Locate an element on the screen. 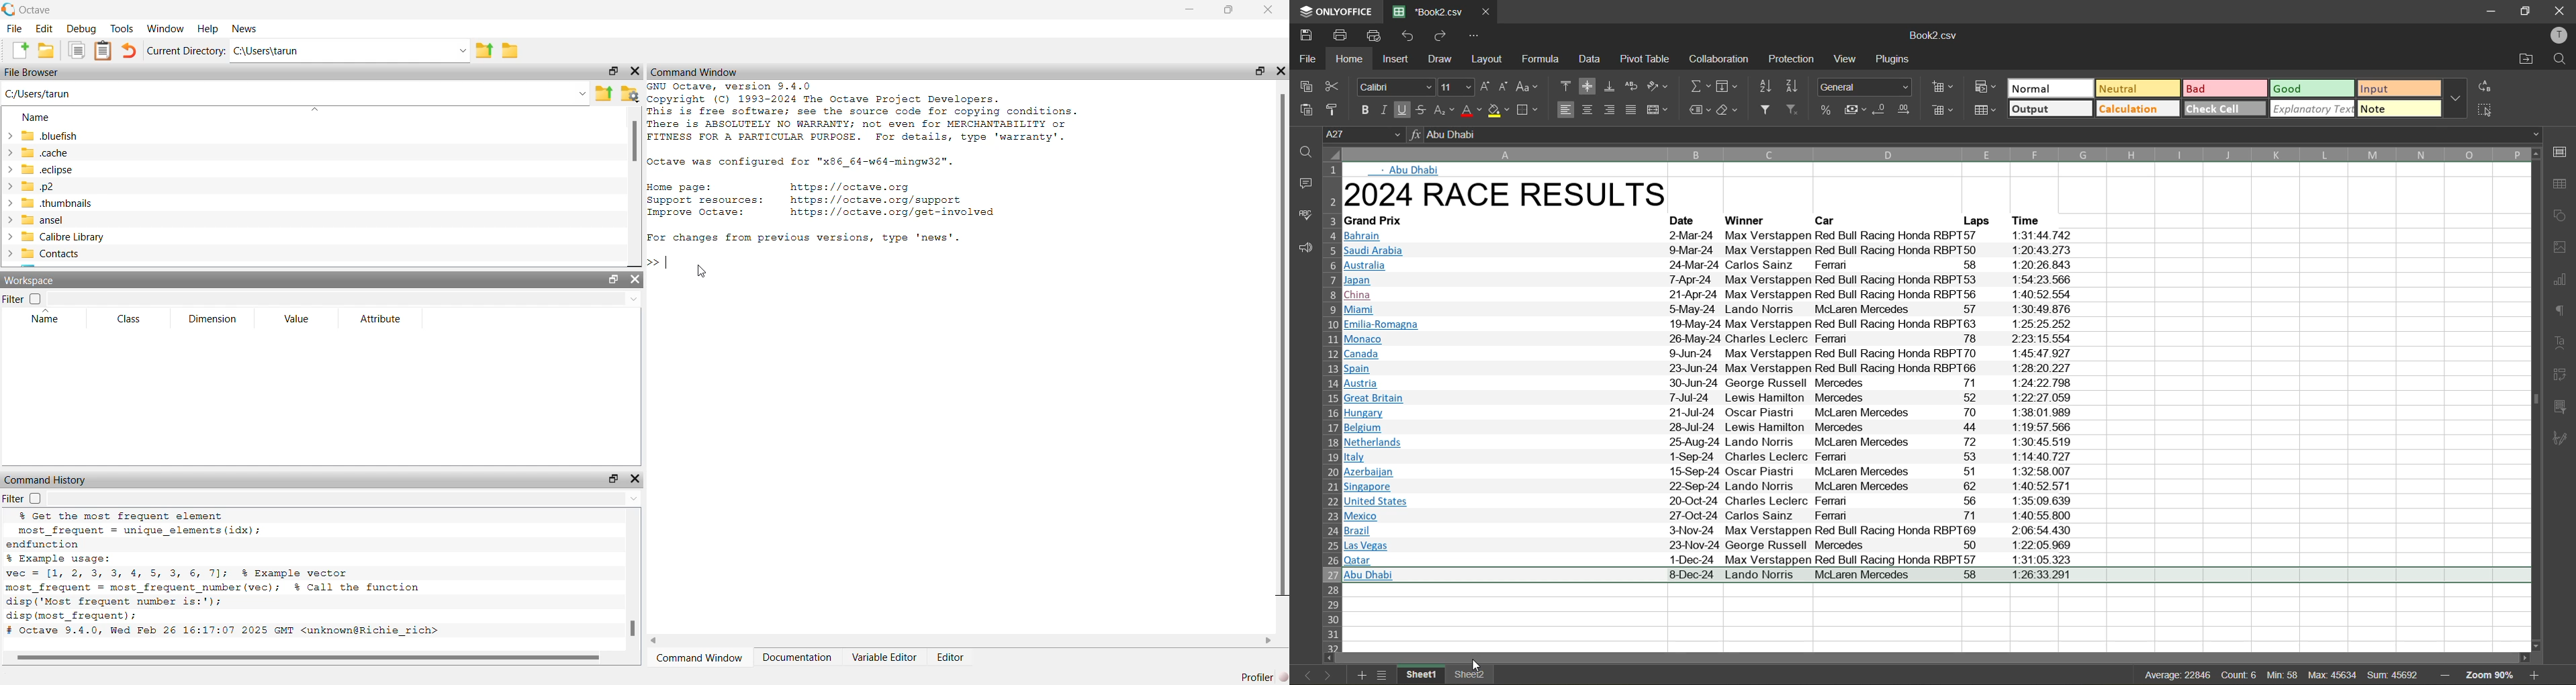  move down is located at coordinates (2533, 646).